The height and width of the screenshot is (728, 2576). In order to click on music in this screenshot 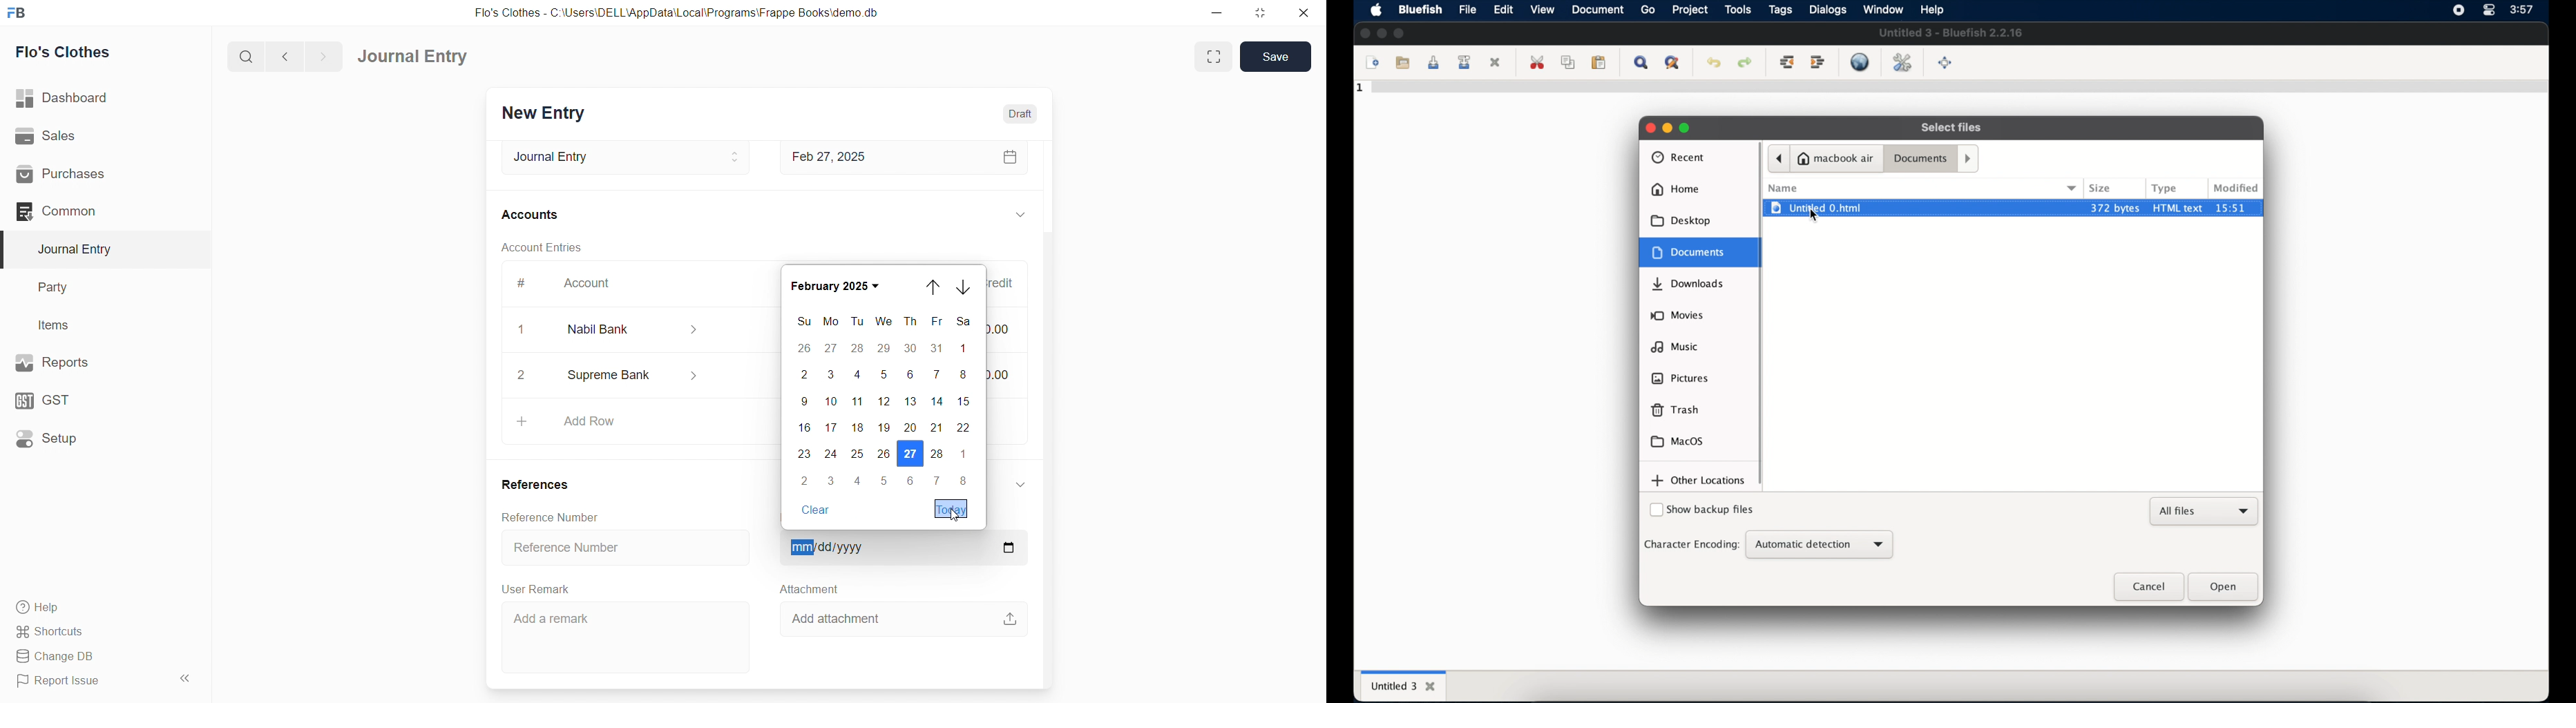, I will do `click(1675, 346)`.